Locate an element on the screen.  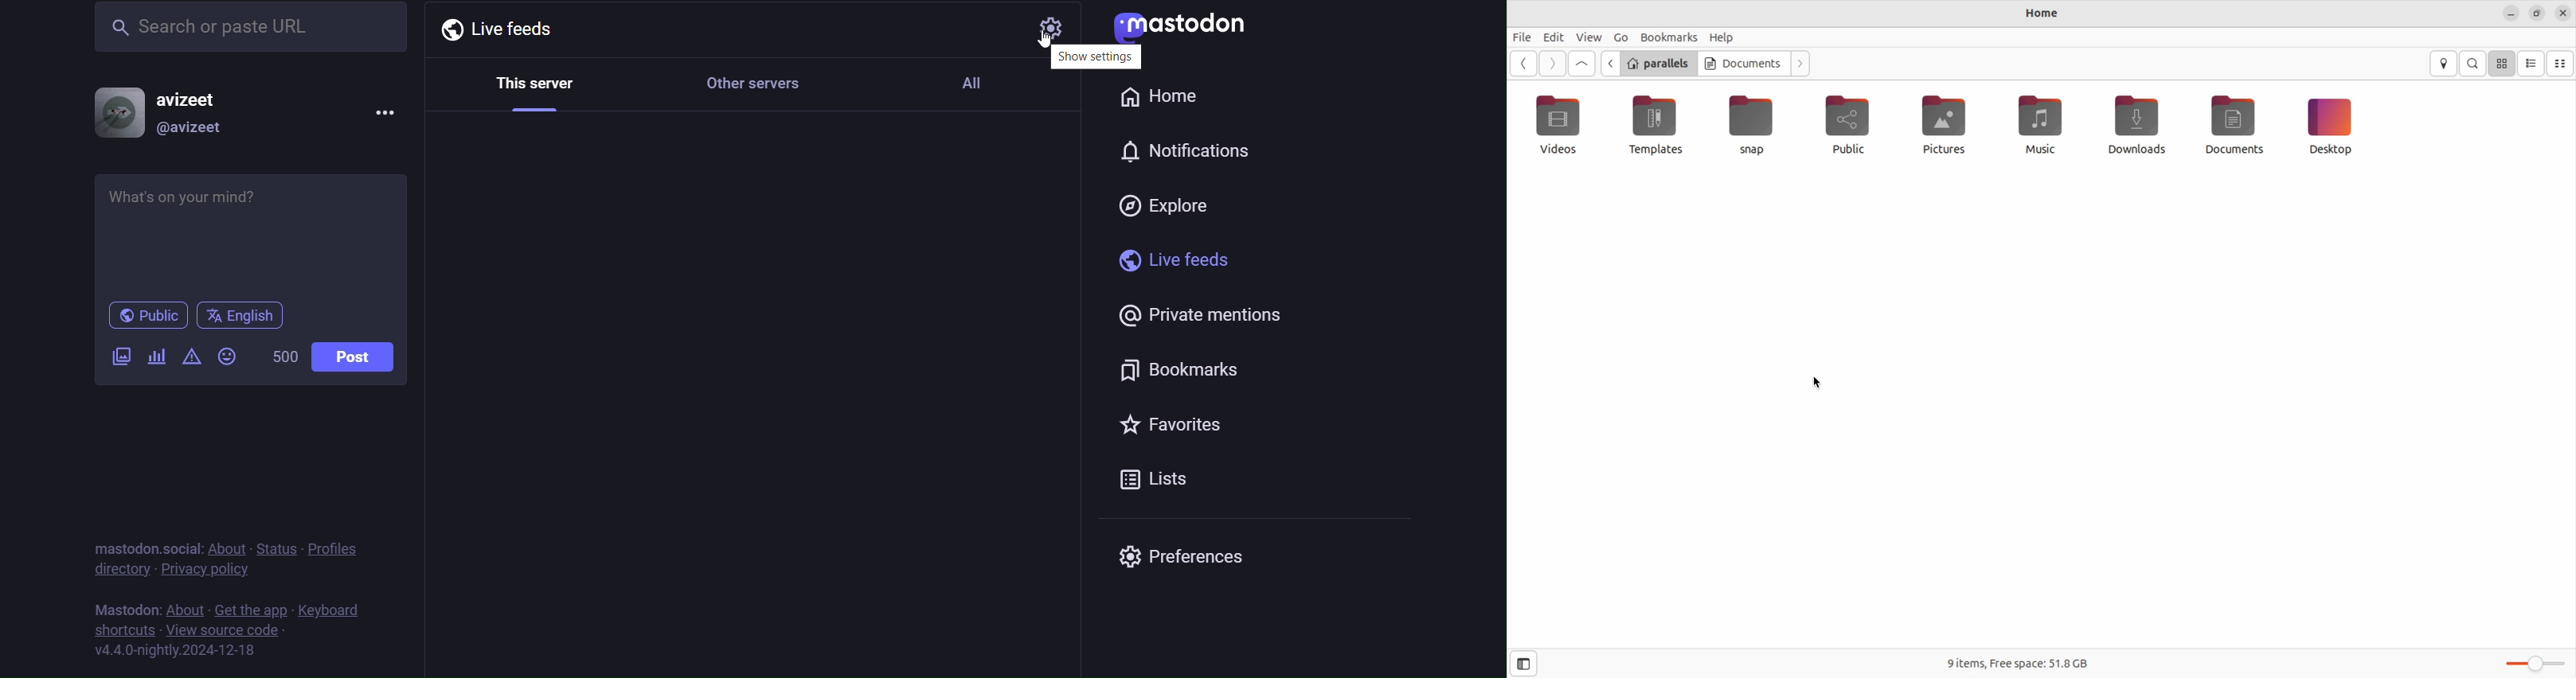
english is located at coordinates (241, 317).